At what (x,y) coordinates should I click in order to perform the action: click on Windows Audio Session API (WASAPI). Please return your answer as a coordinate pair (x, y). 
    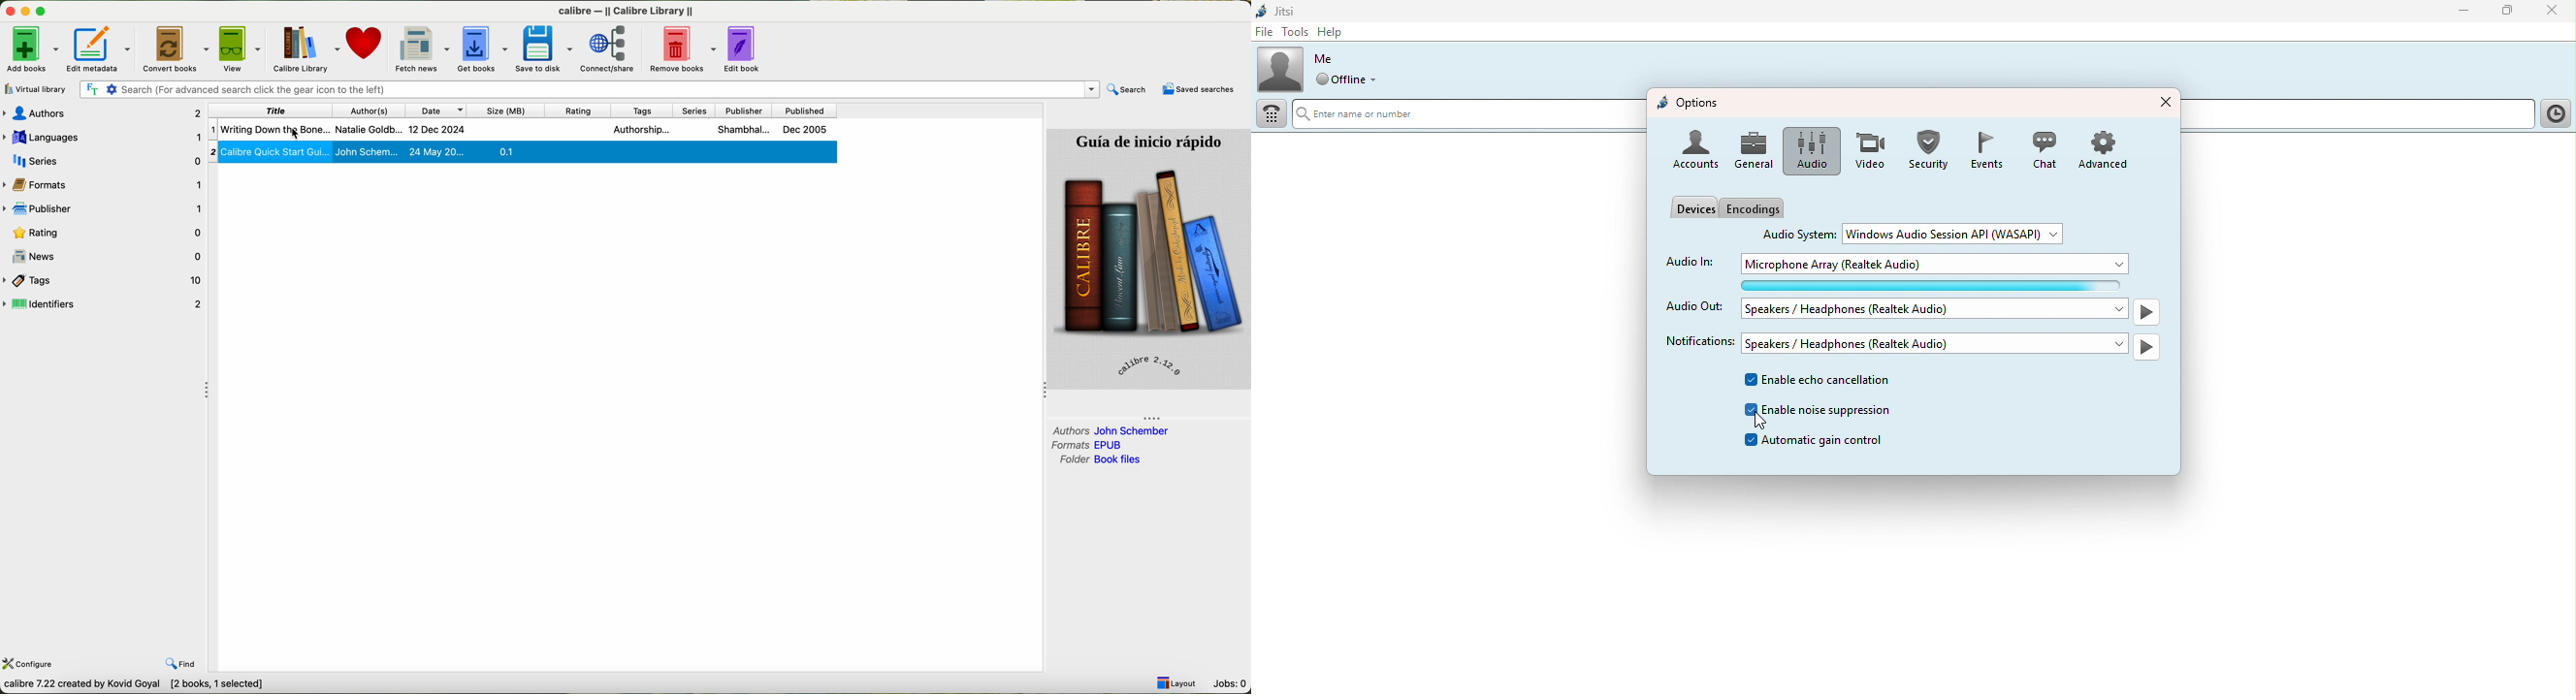
    Looking at the image, I should click on (1954, 234).